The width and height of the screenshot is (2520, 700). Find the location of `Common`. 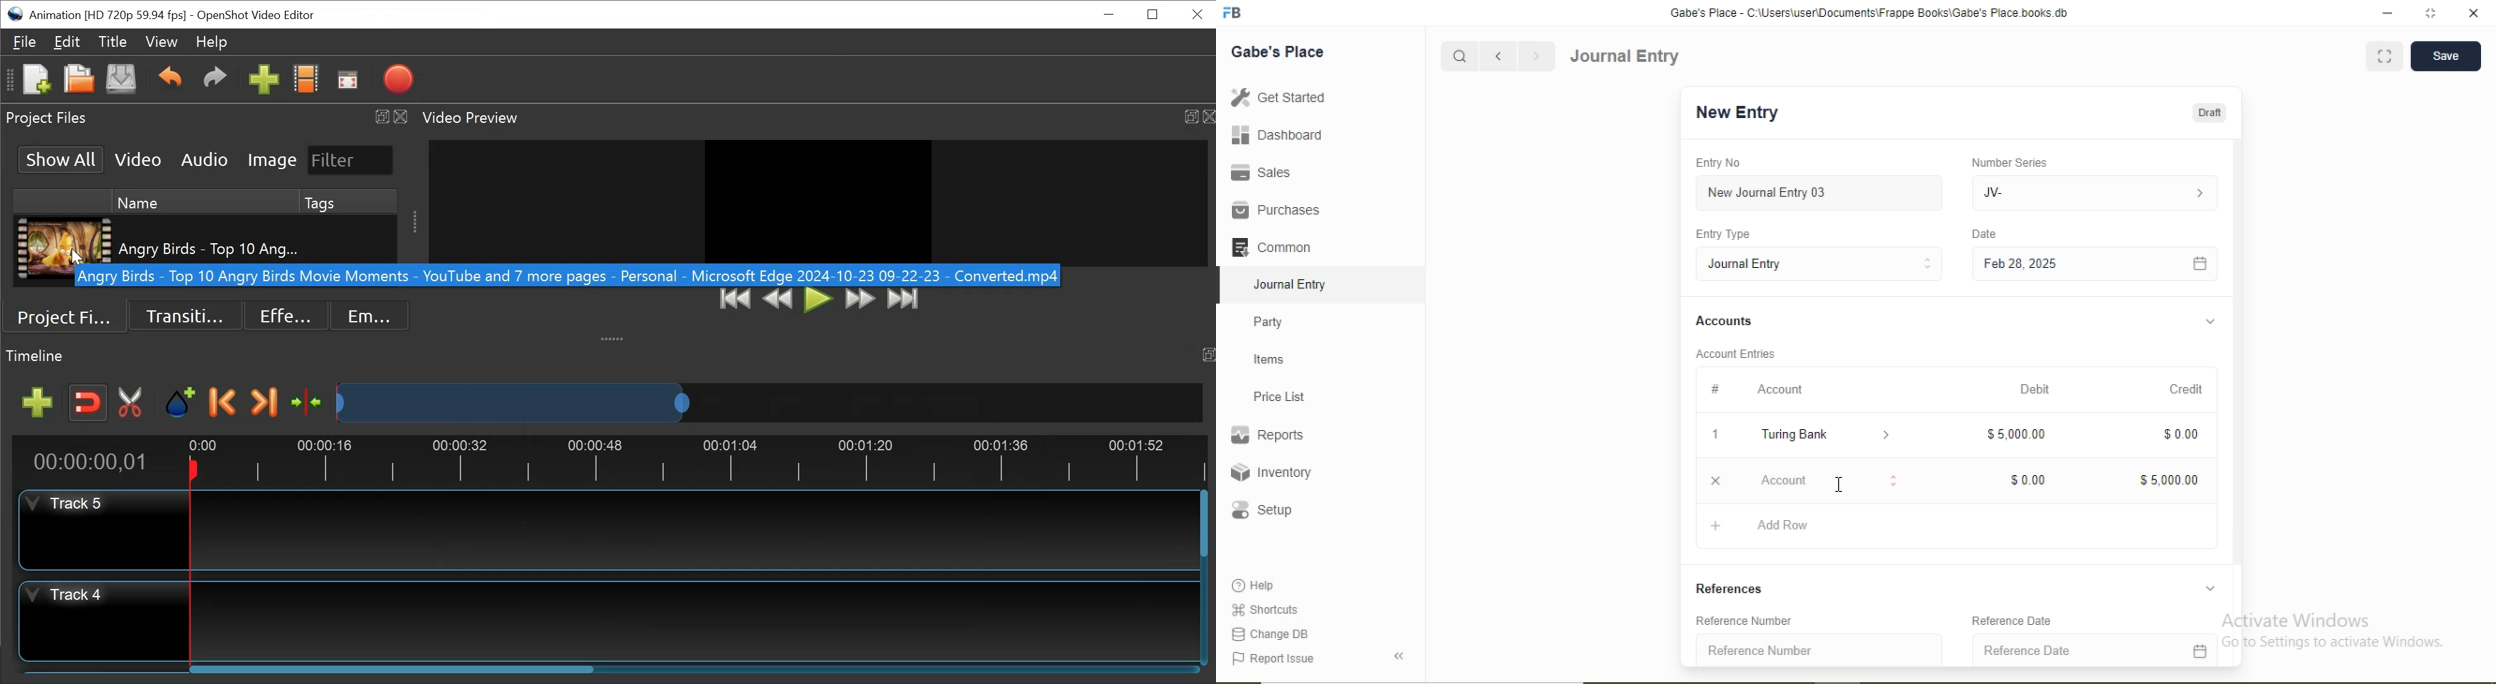

Common is located at coordinates (1270, 246).